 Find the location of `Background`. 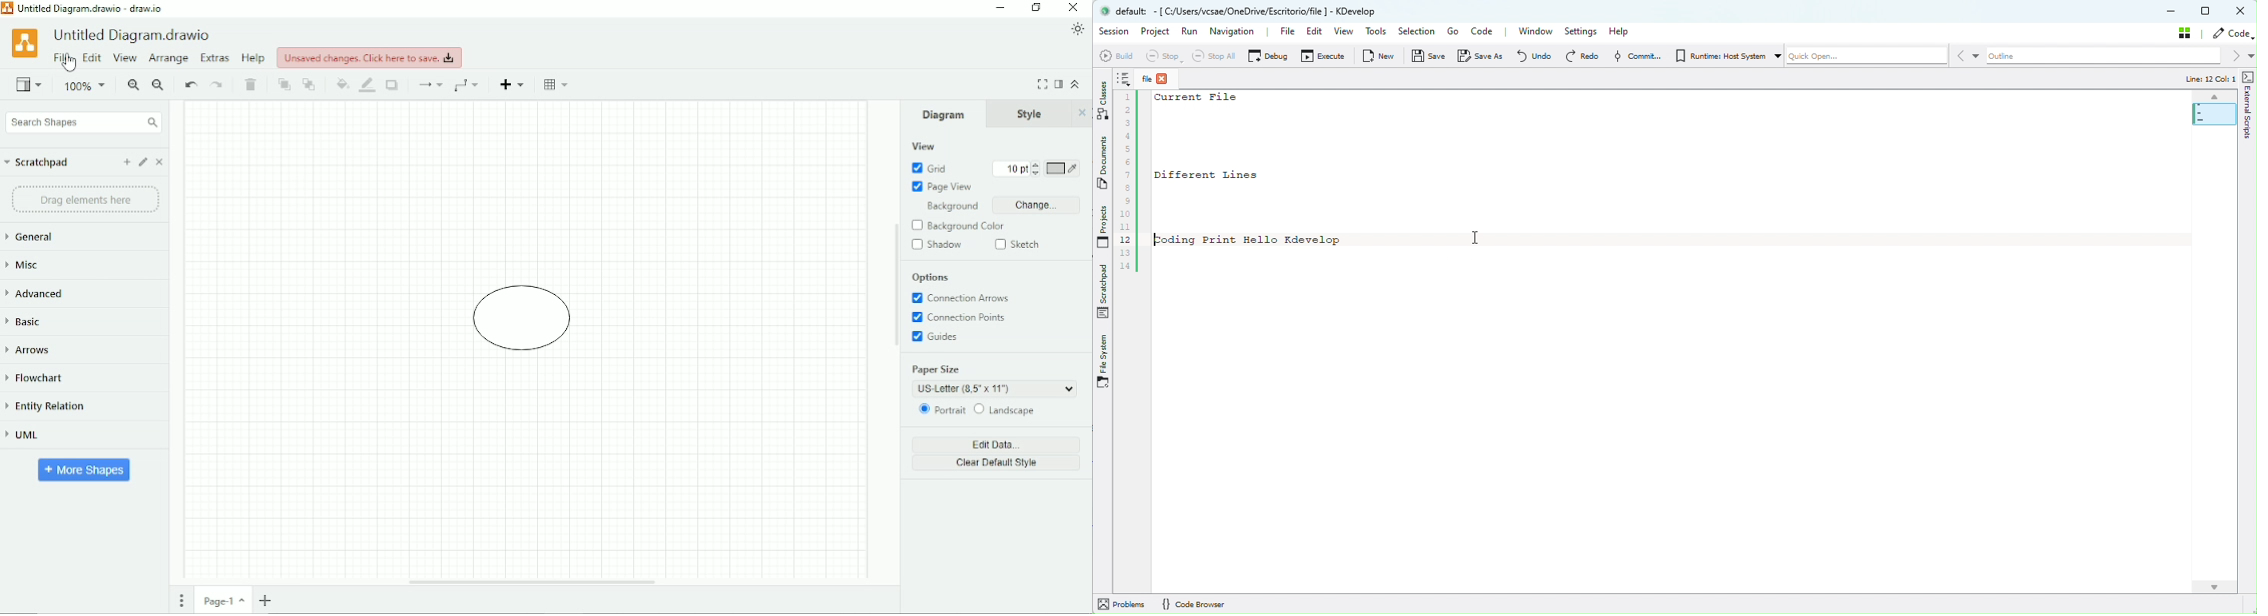

Background is located at coordinates (952, 206).